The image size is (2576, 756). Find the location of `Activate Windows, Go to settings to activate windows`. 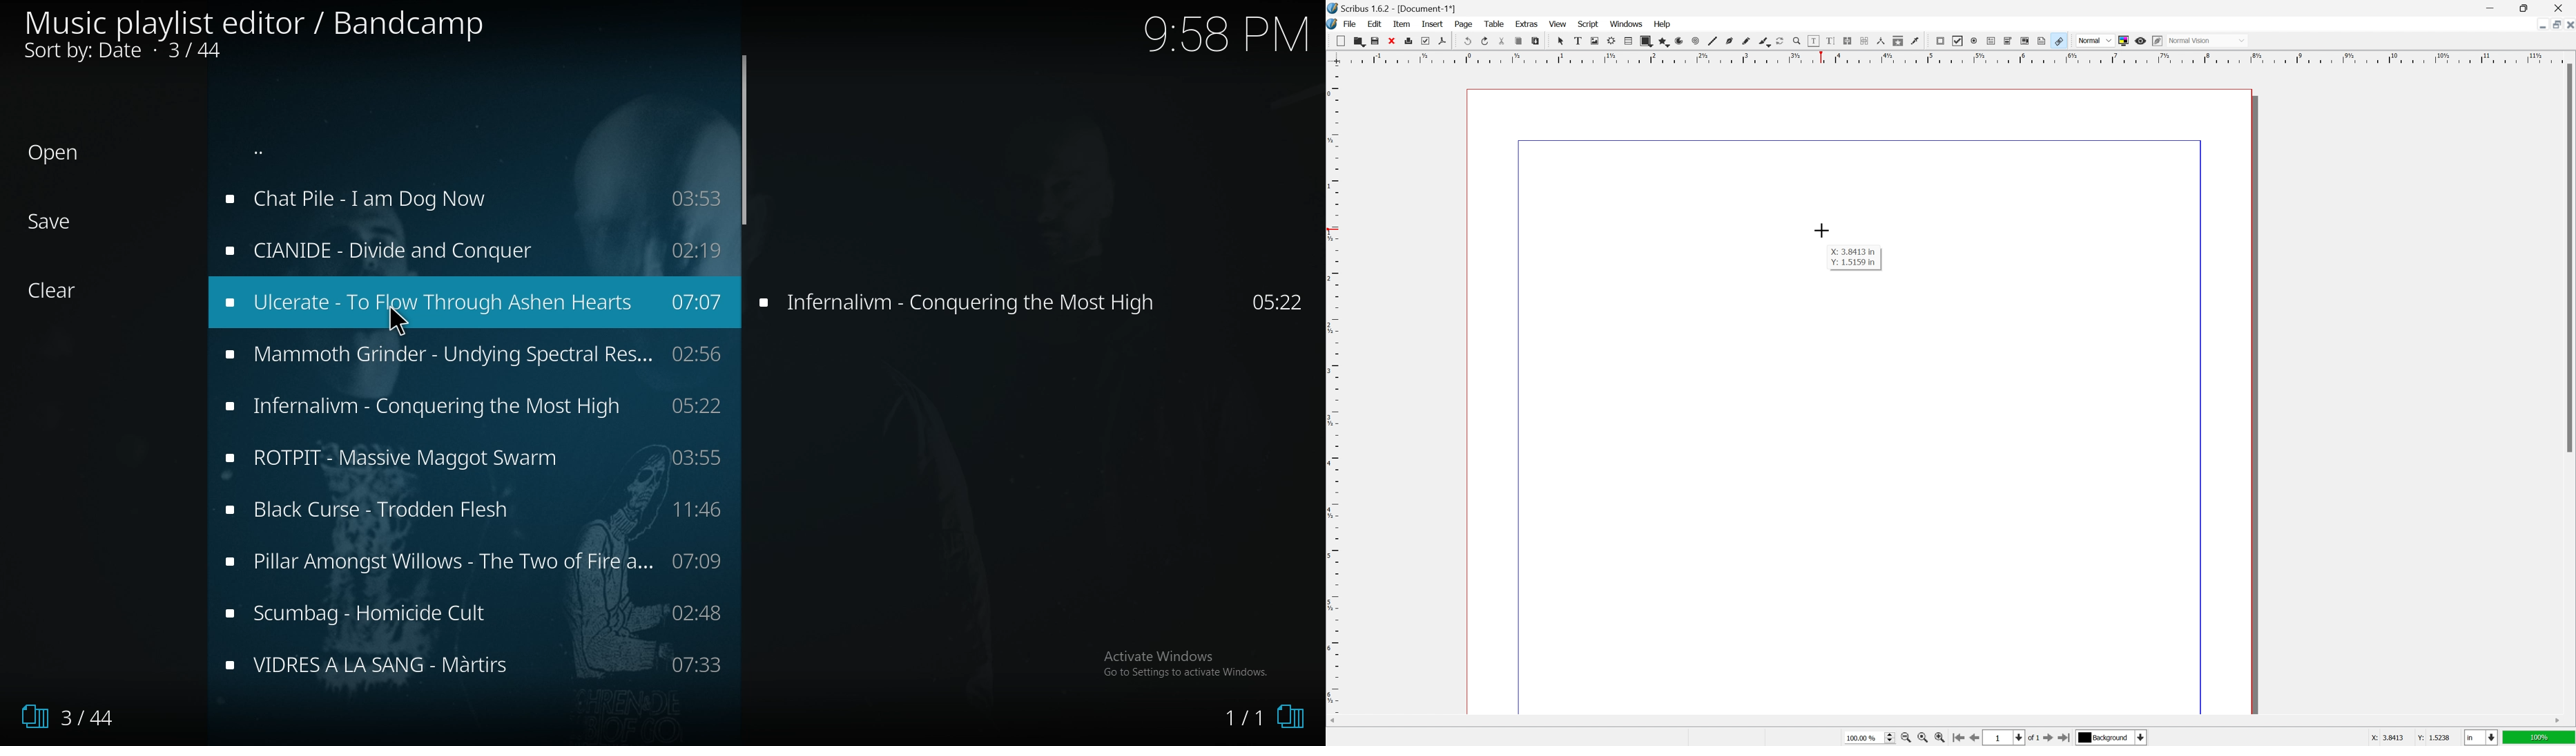

Activate Windows, Go to settings to activate windows is located at coordinates (1188, 663).